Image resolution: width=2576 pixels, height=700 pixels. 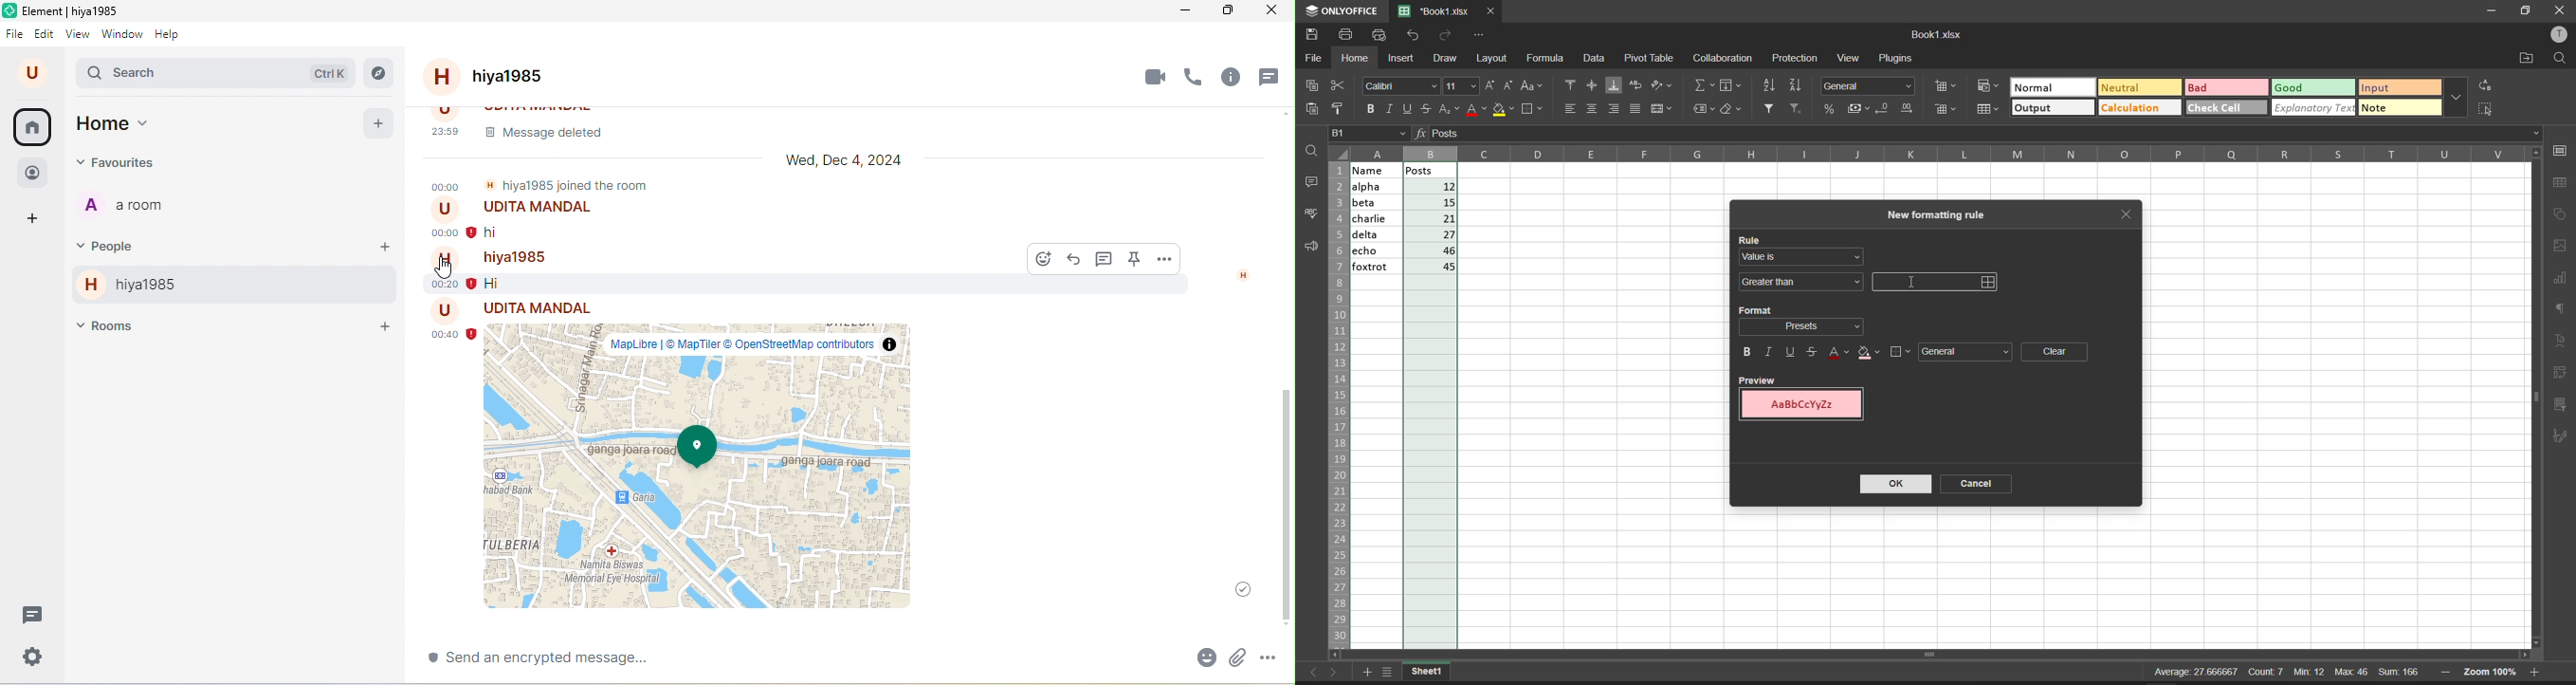 I want to click on note, so click(x=2378, y=107).